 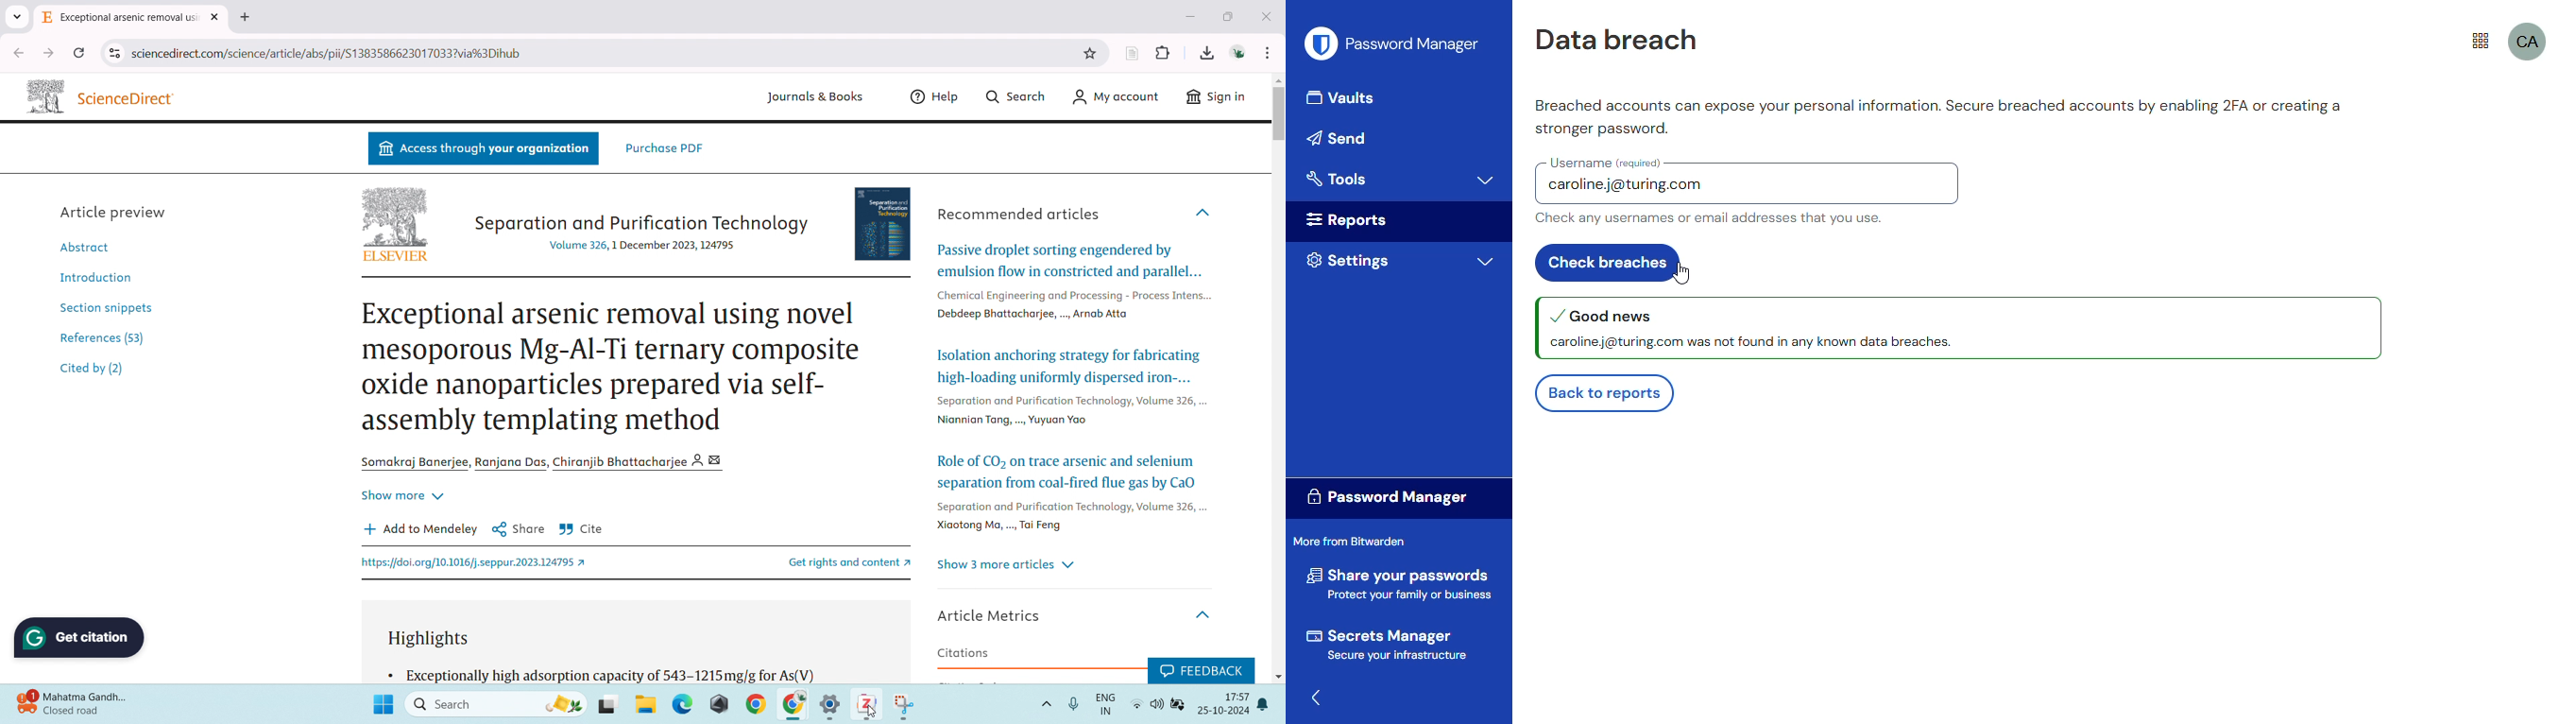 I want to click on My account, so click(x=1117, y=97).